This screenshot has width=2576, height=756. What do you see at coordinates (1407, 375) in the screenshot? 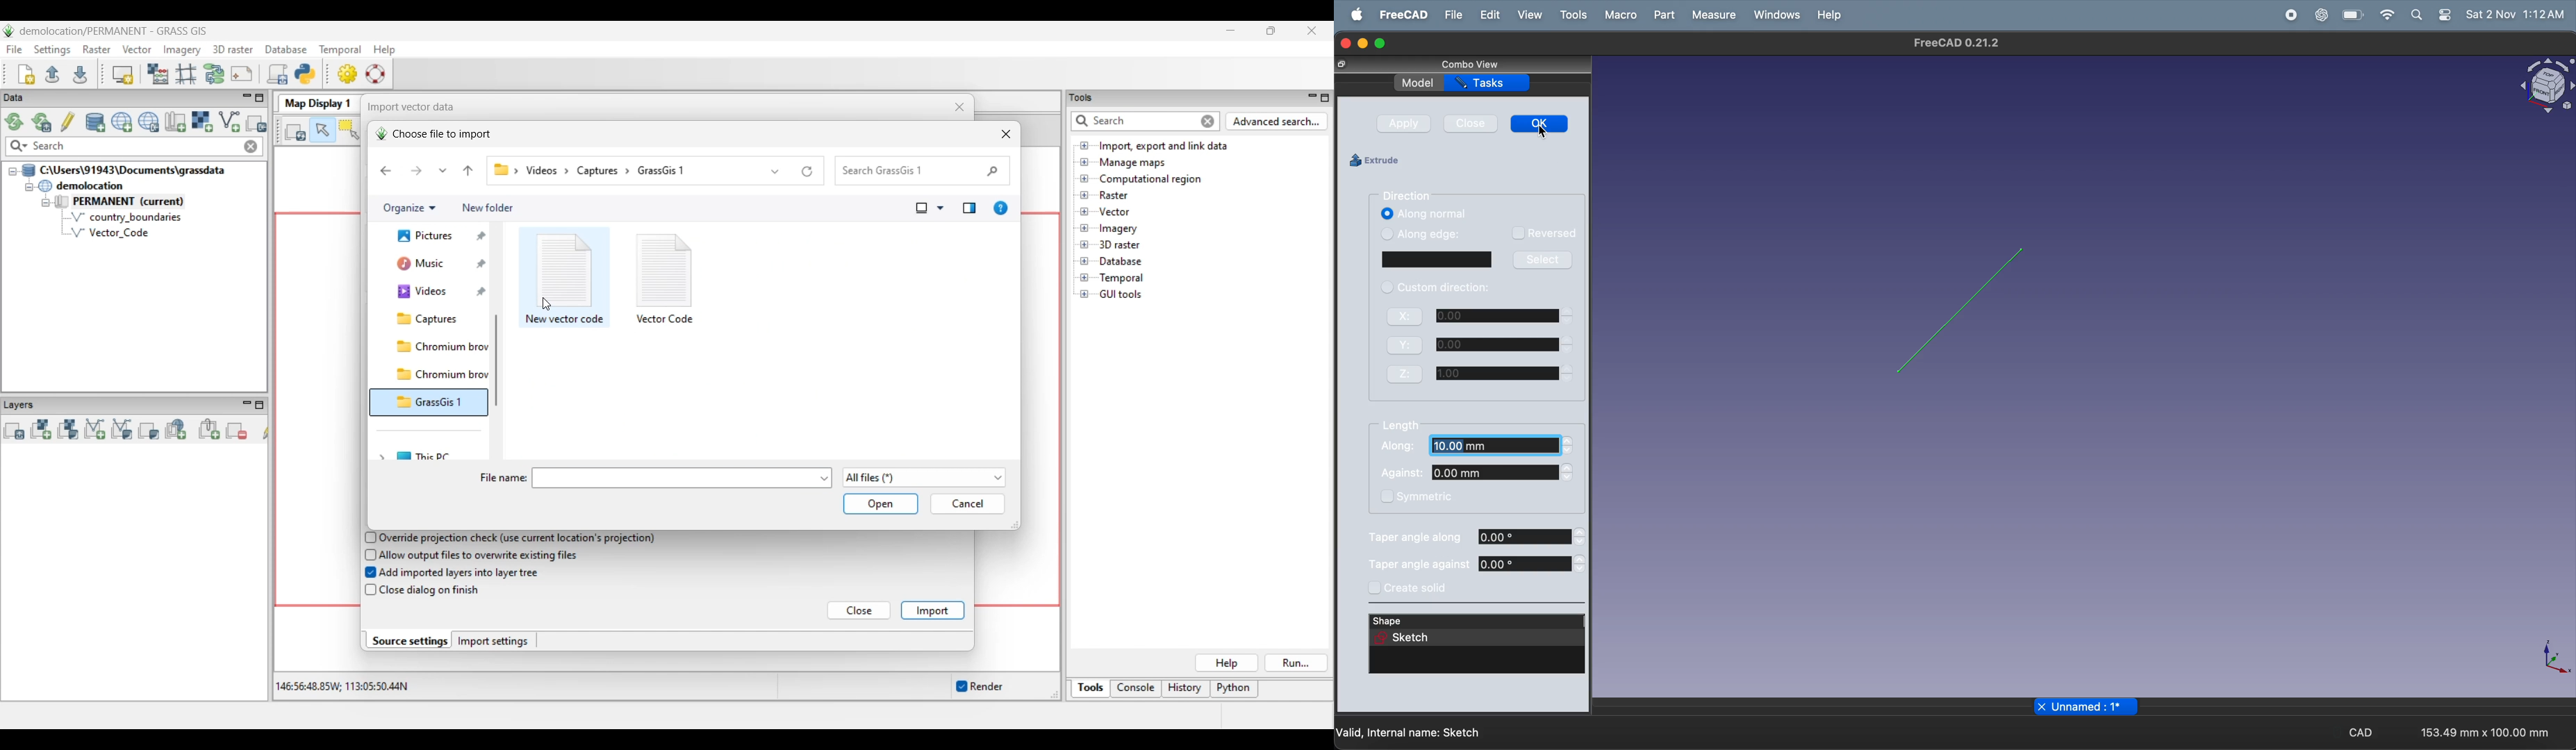
I see `Z:` at bounding box center [1407, 375].